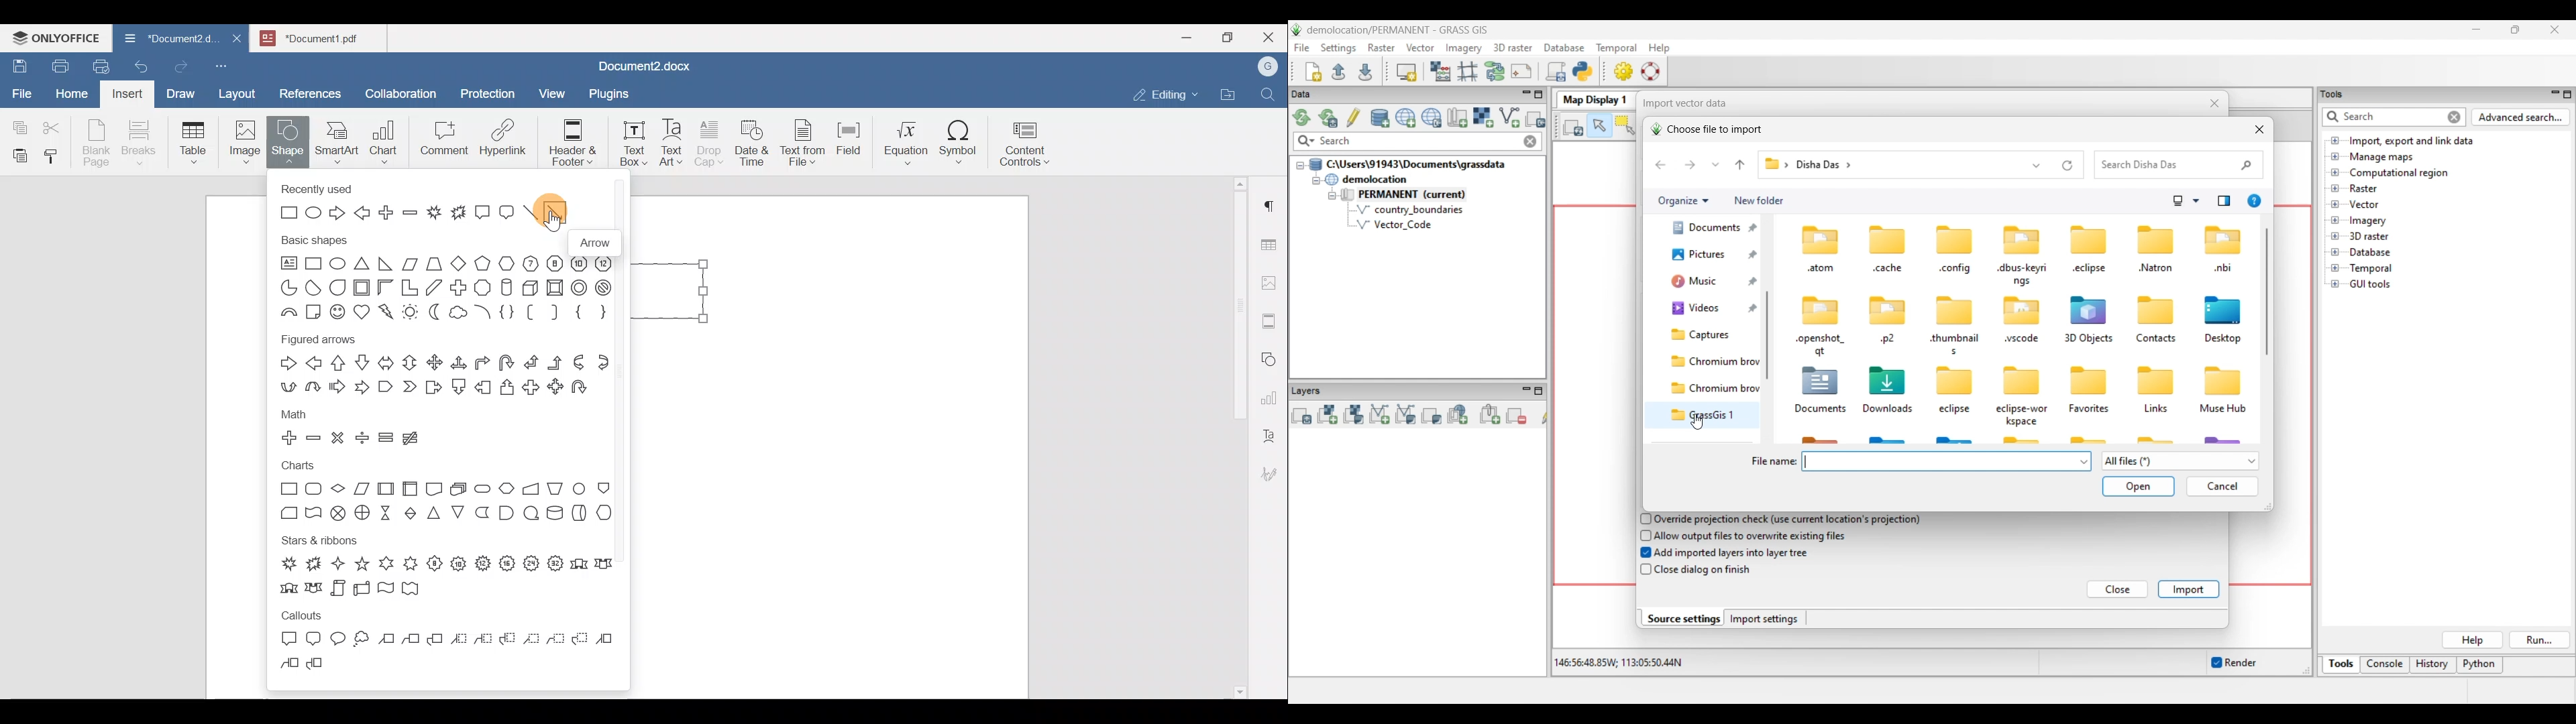 The height and width of the screenshot is (728, 2576). I want to click on Copy style, so click(56, 153).